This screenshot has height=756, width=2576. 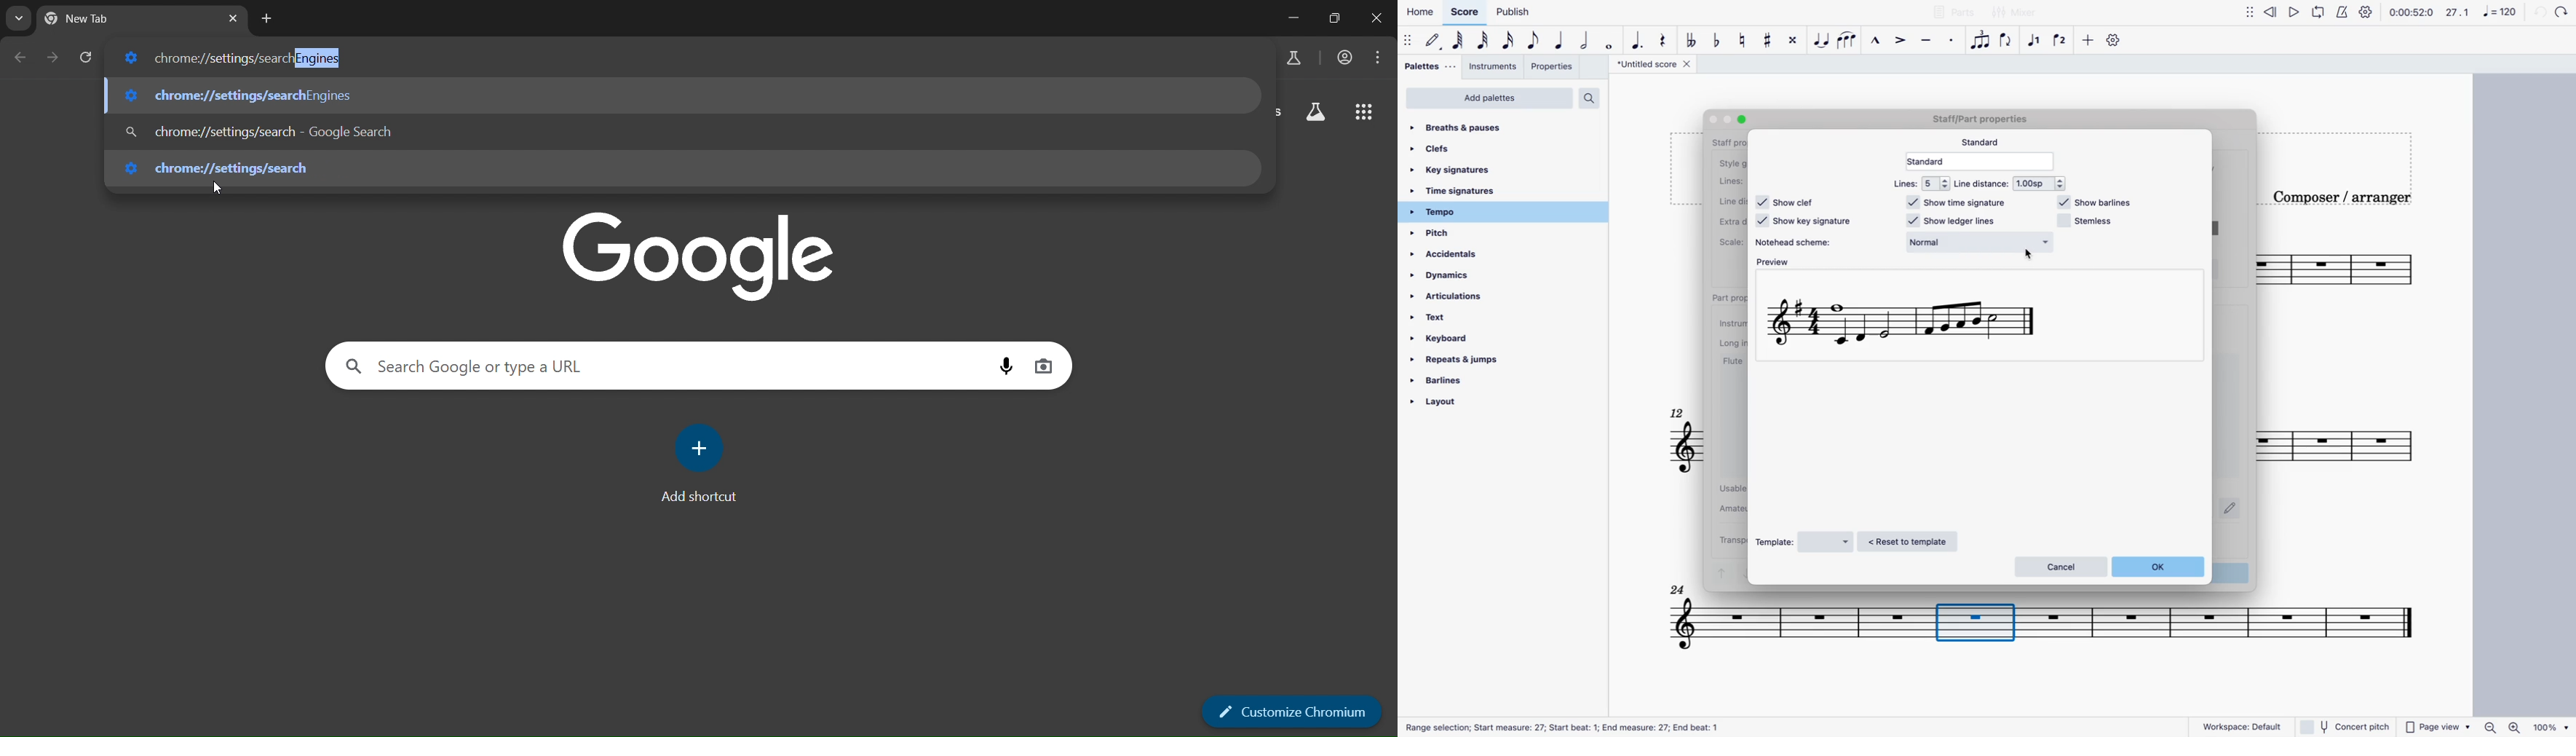 I want to click on pitch, so click(x=1452, y=234).